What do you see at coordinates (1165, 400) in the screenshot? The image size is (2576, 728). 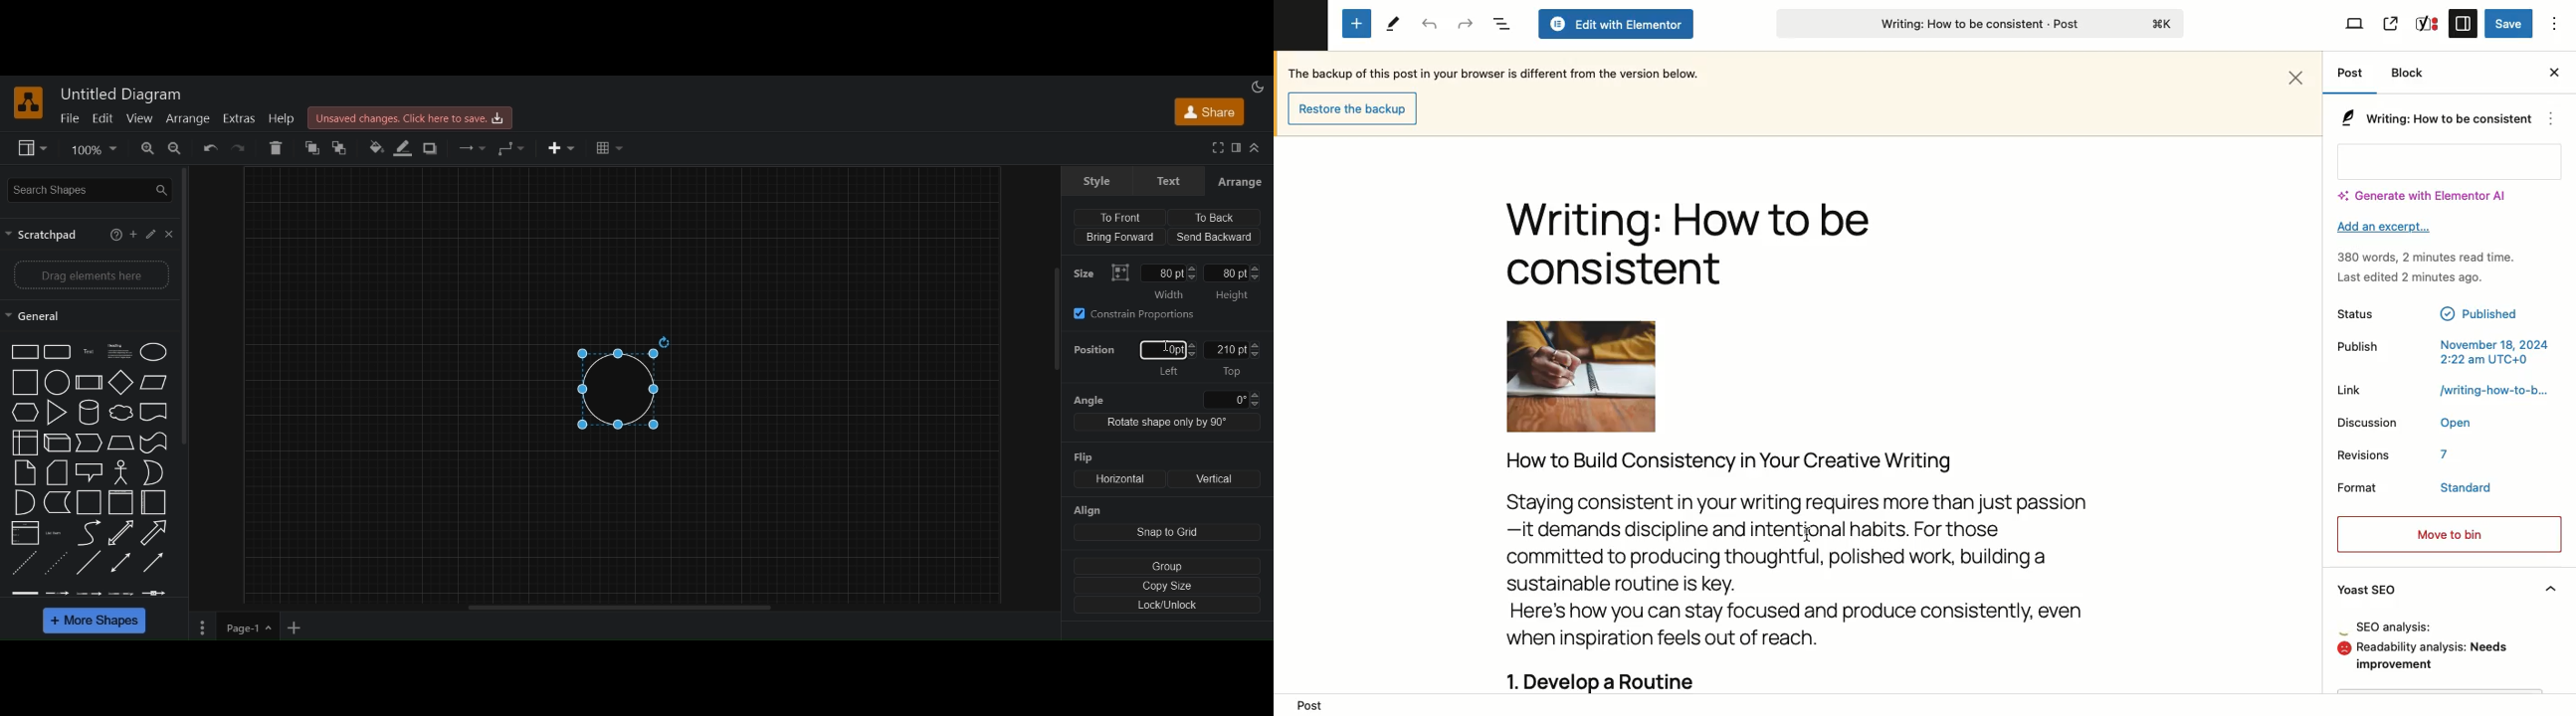 I see `angle` at bounding box center [1165, 400].